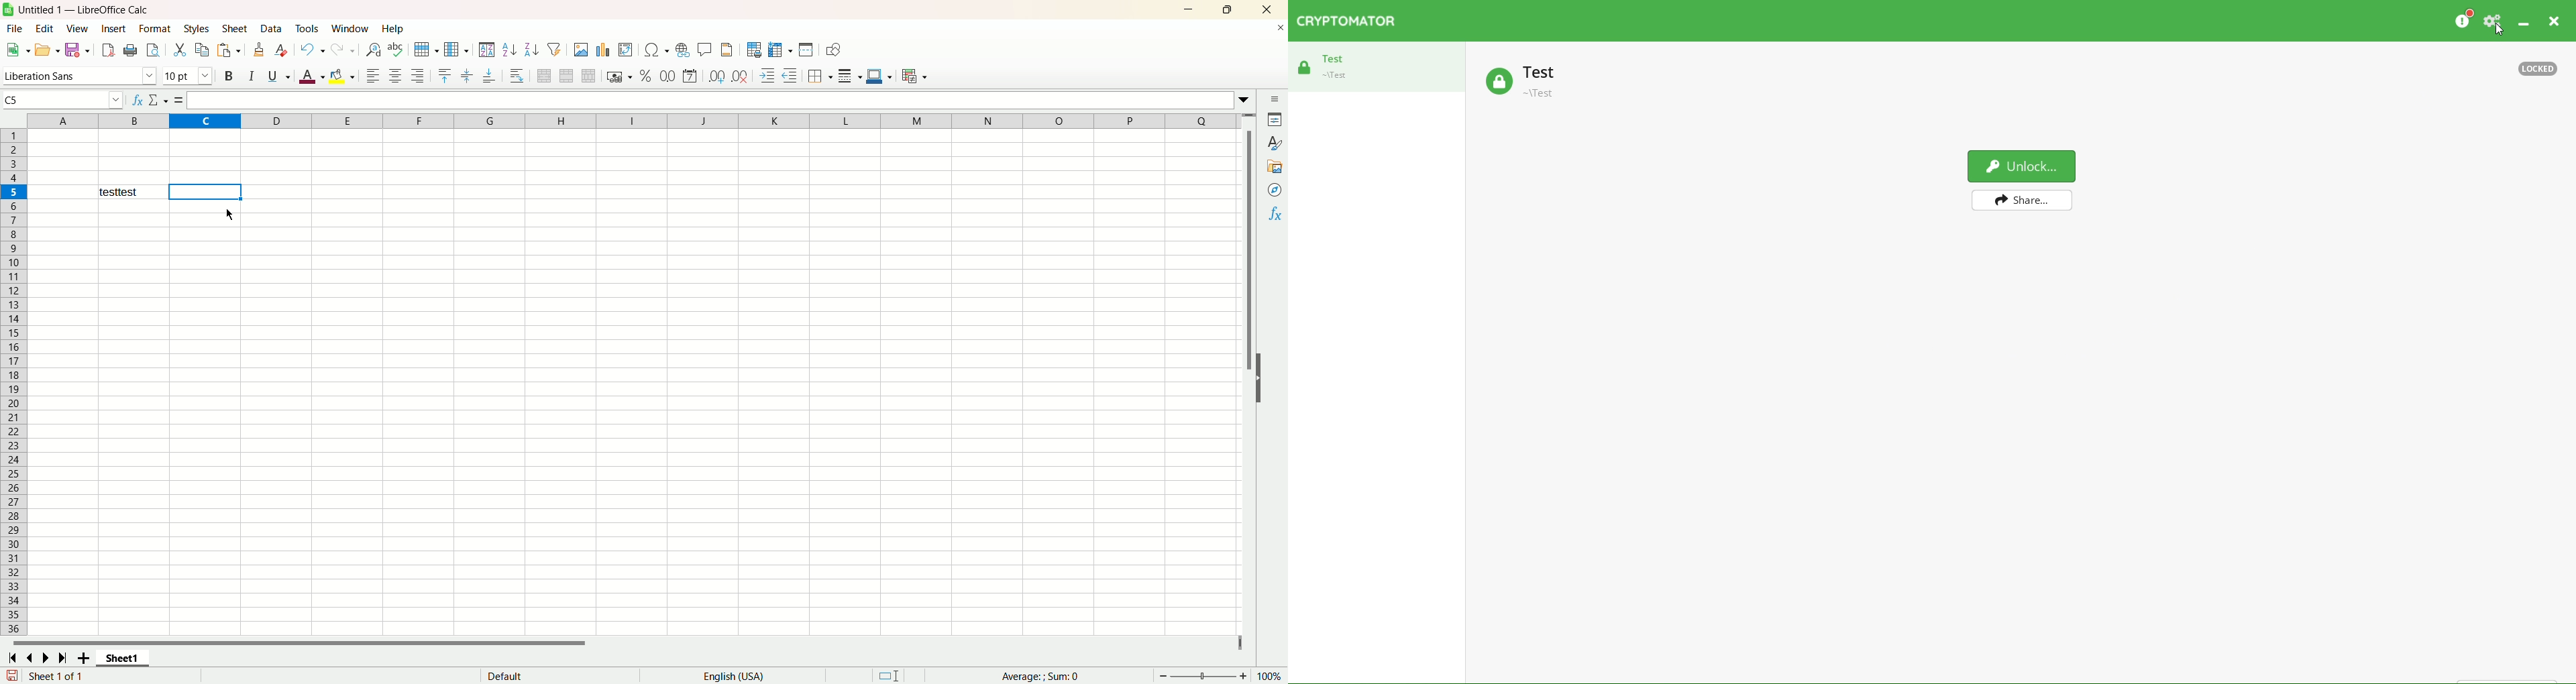 The image size is (2576, 700). I want to click on undo, so click(311, 50).